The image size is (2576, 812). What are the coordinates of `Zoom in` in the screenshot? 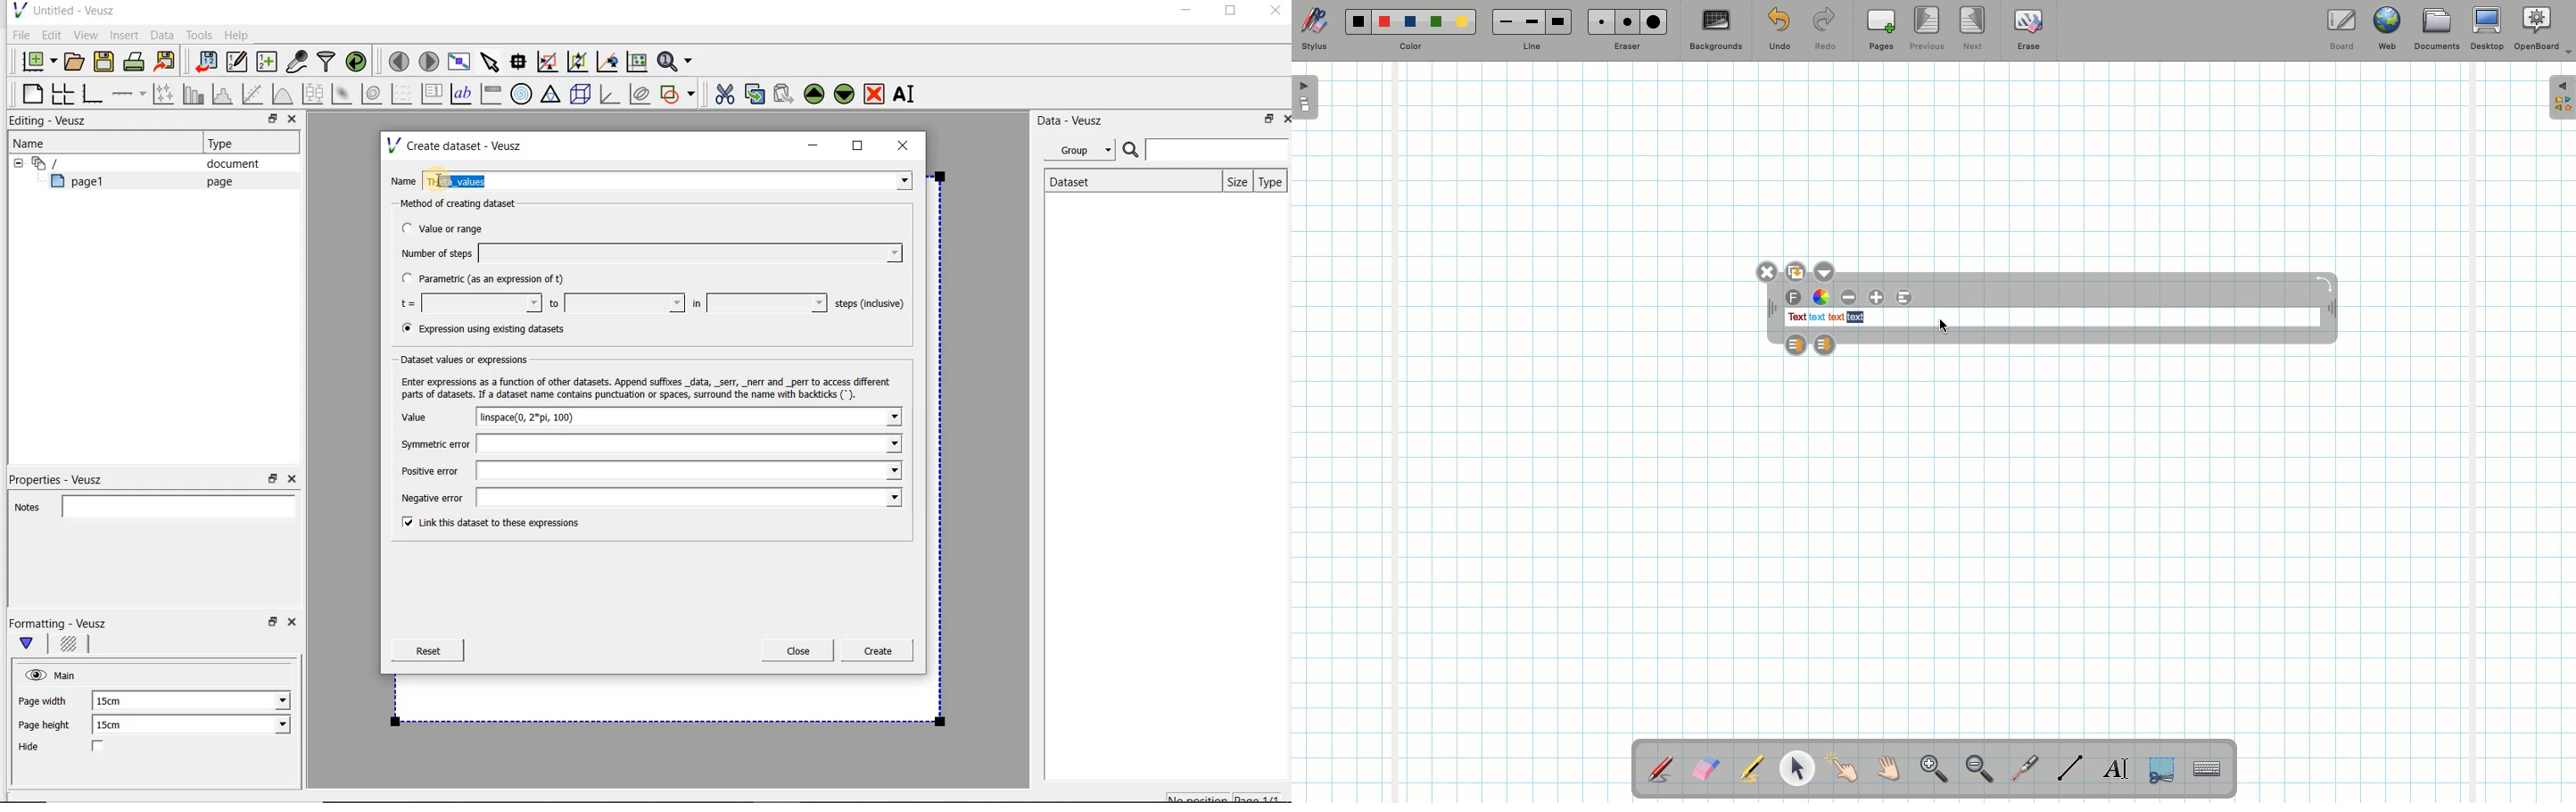 It's located at (1929, 771).